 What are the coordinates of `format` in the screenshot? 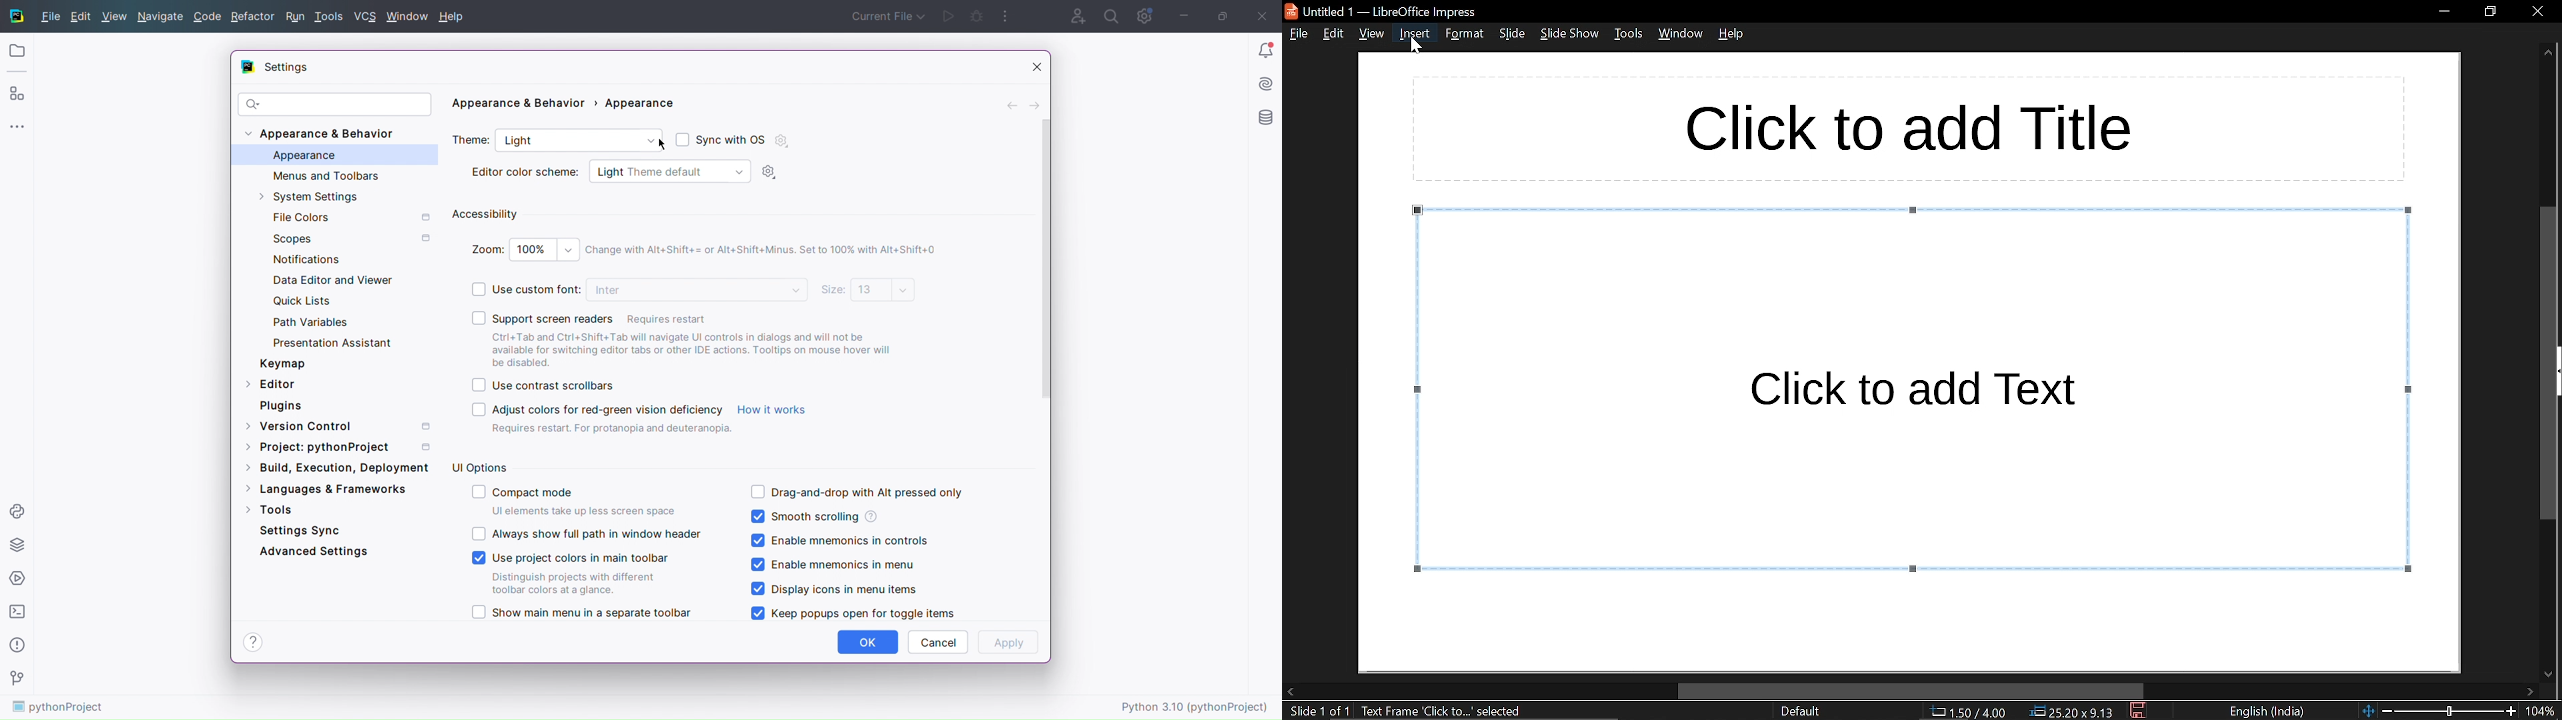 It's located at (1464, 34).